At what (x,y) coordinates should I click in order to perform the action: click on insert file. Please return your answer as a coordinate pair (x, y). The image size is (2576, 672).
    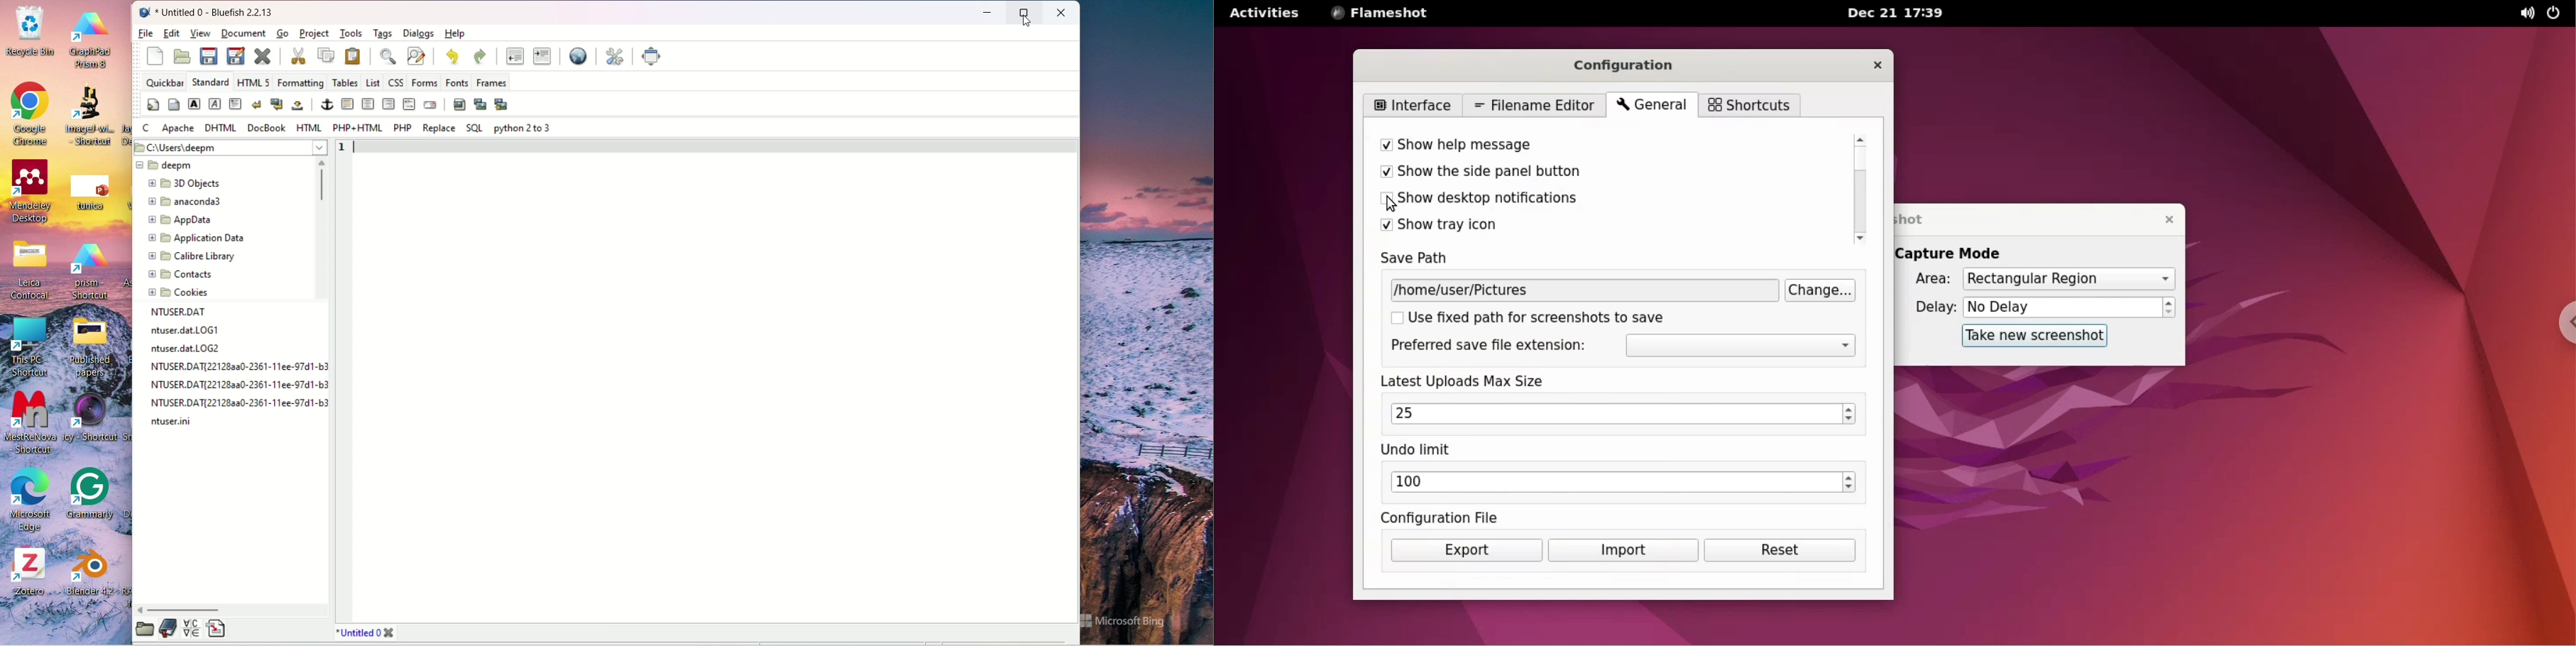
    Looking at the image, I should click on (215, 630).